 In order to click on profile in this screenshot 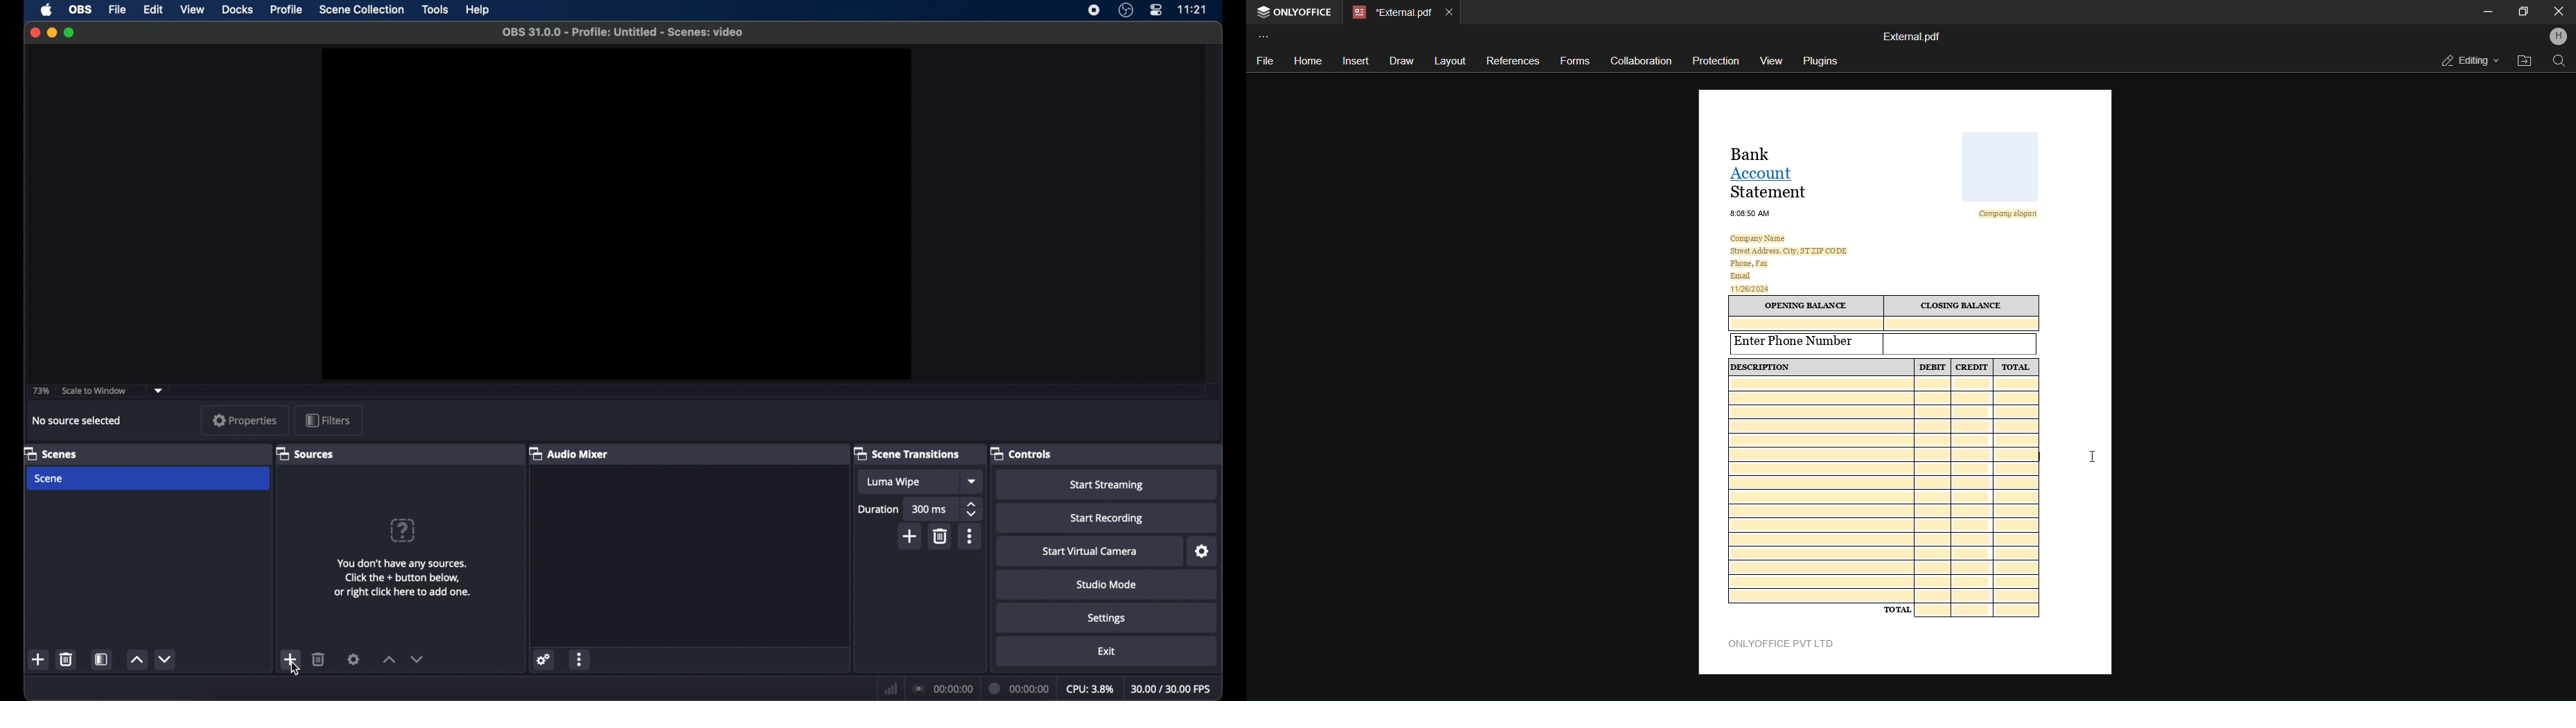, I will do `click(2558, 37)`.